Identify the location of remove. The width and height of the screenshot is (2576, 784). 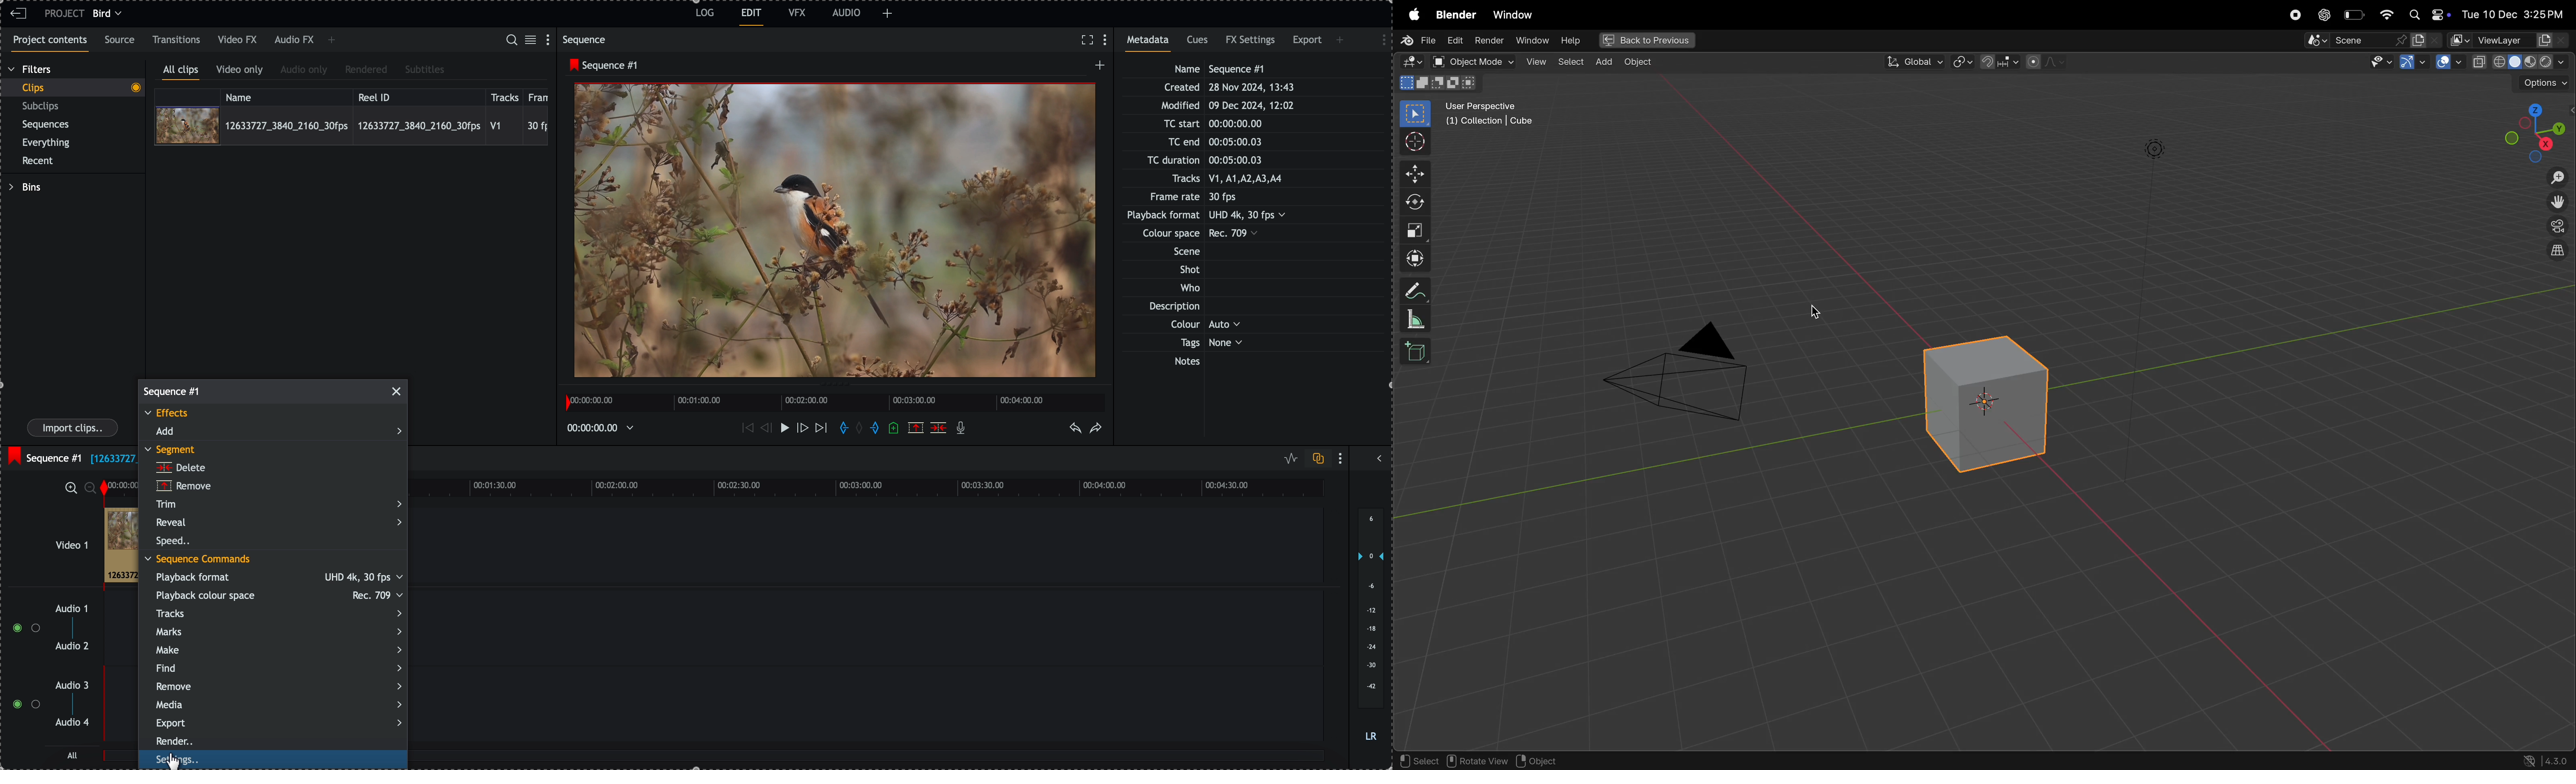
(279, 687).